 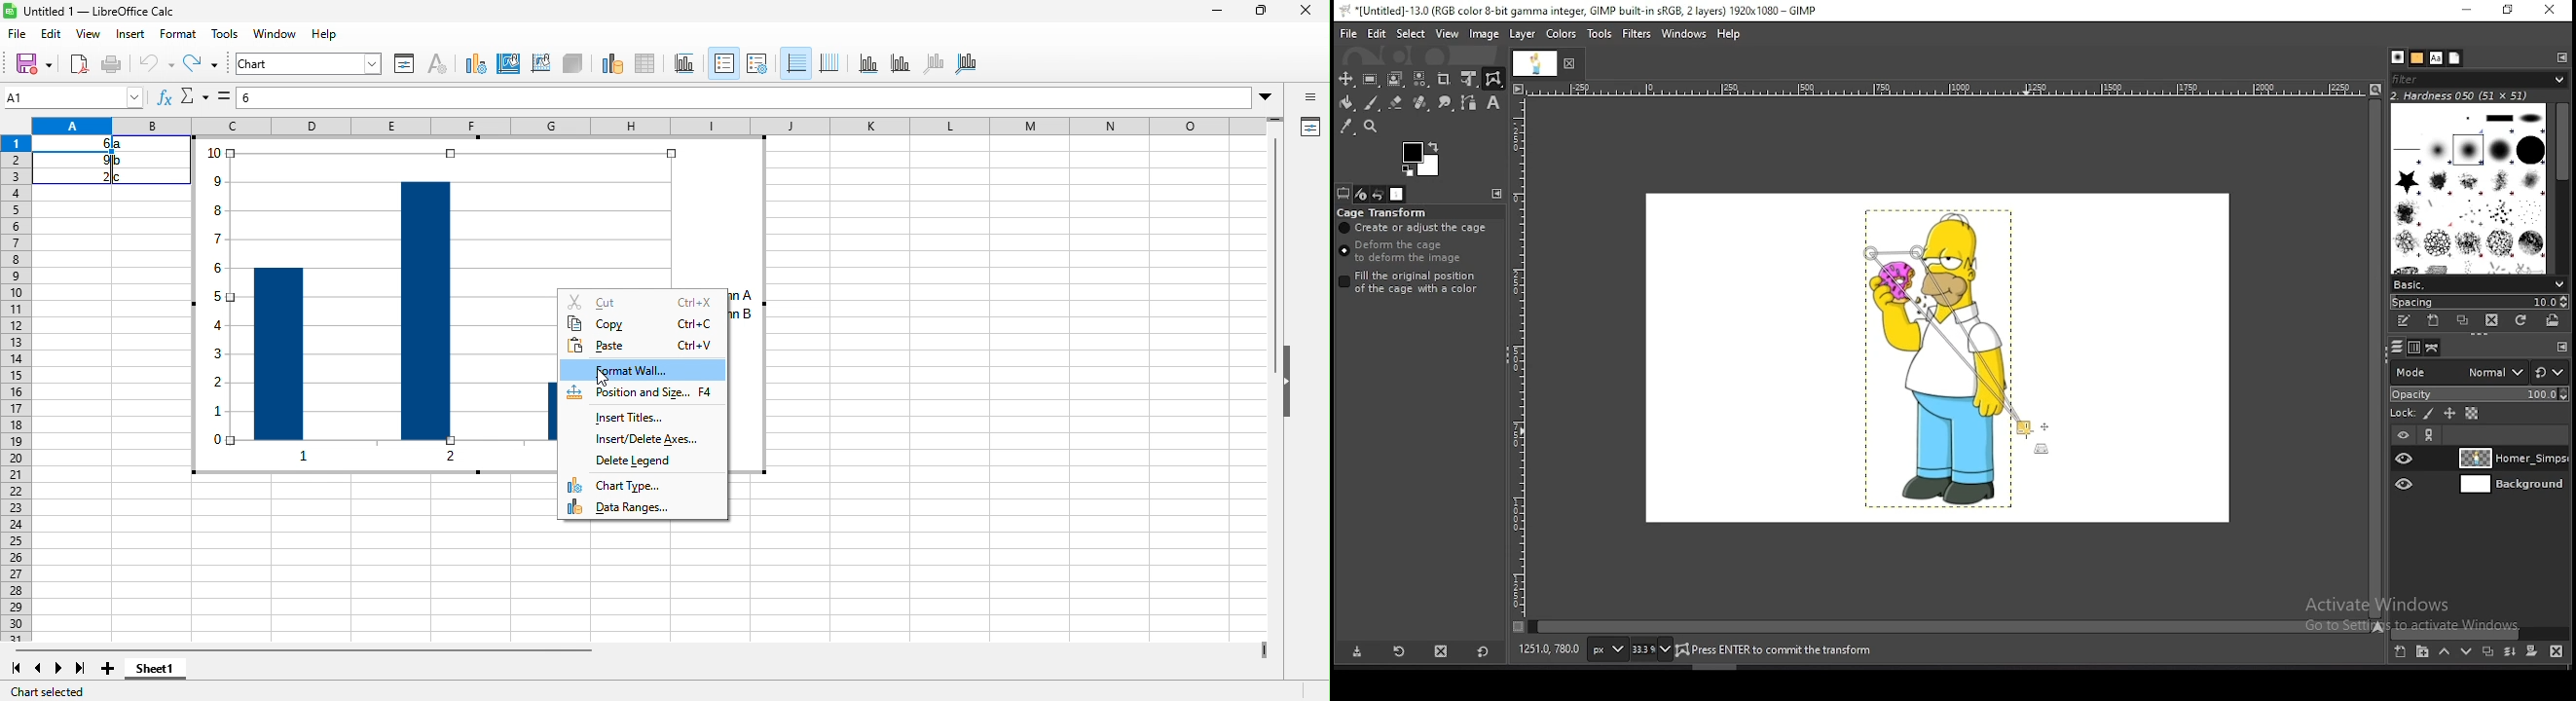 I want to click on chart selected, so click(x=57, y=691).